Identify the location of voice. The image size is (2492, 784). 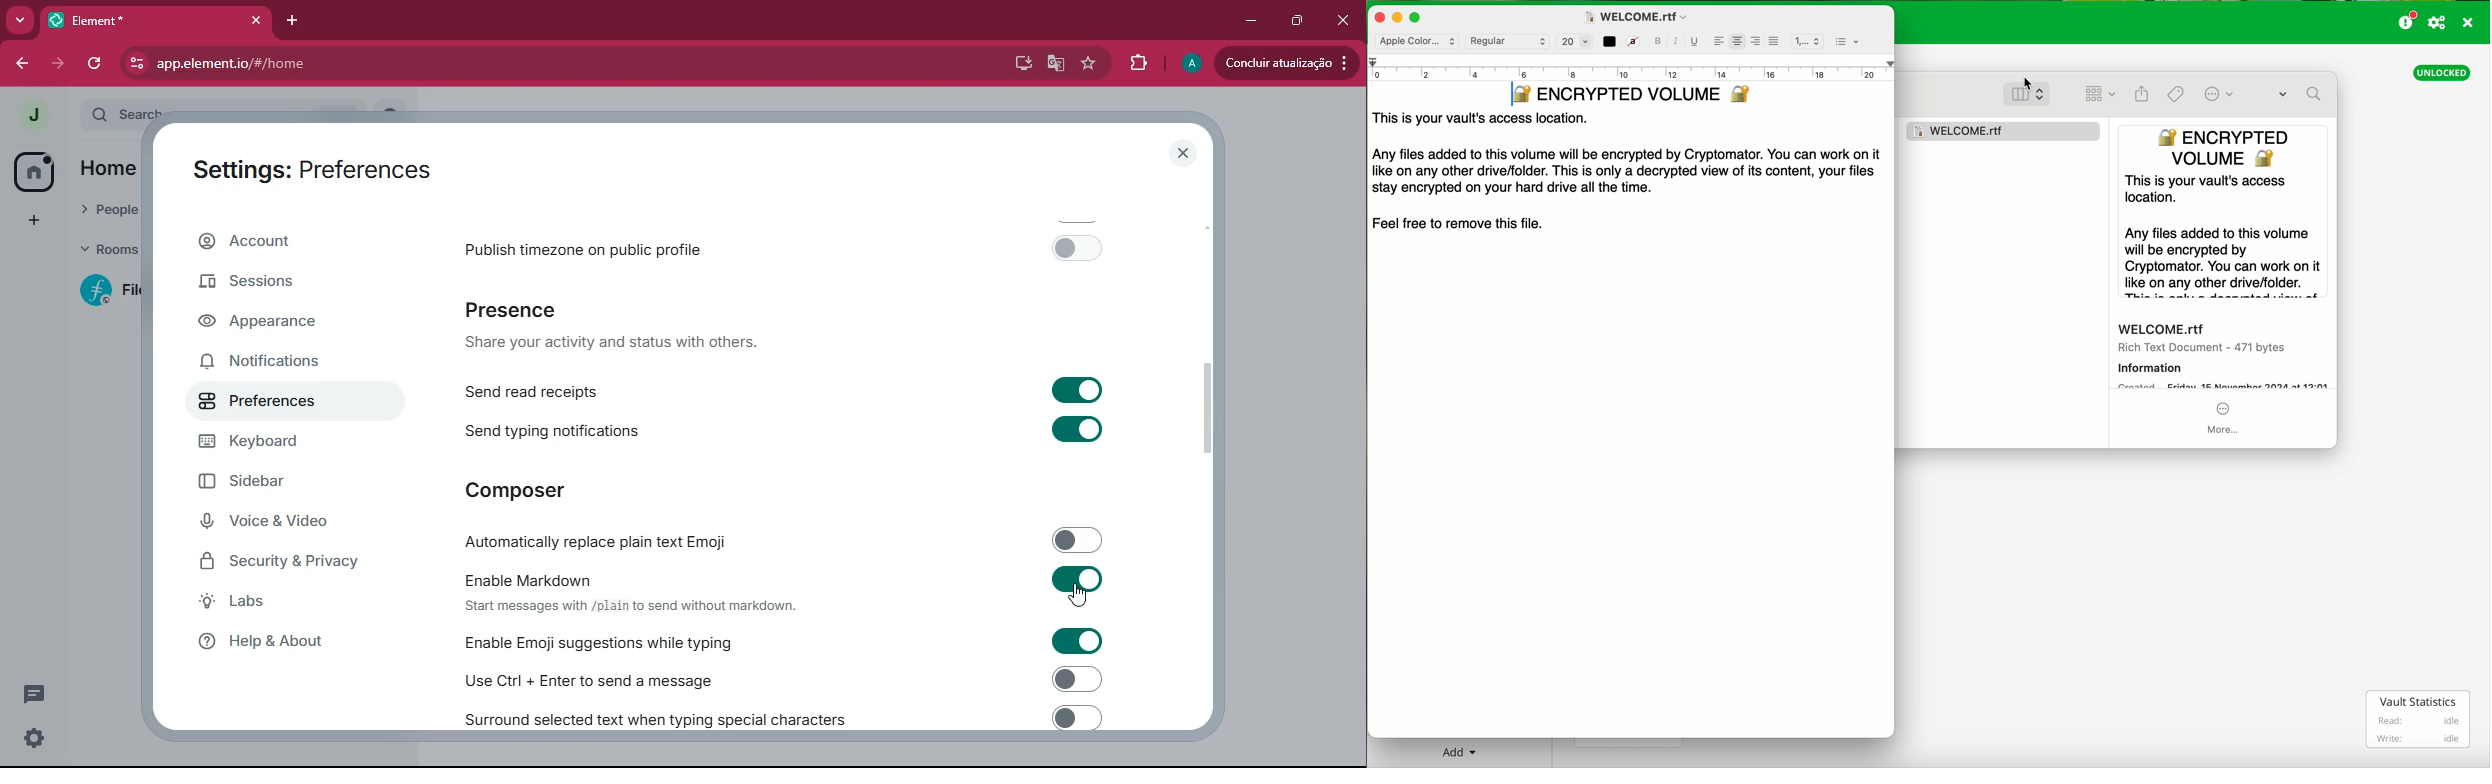
(276, 523).